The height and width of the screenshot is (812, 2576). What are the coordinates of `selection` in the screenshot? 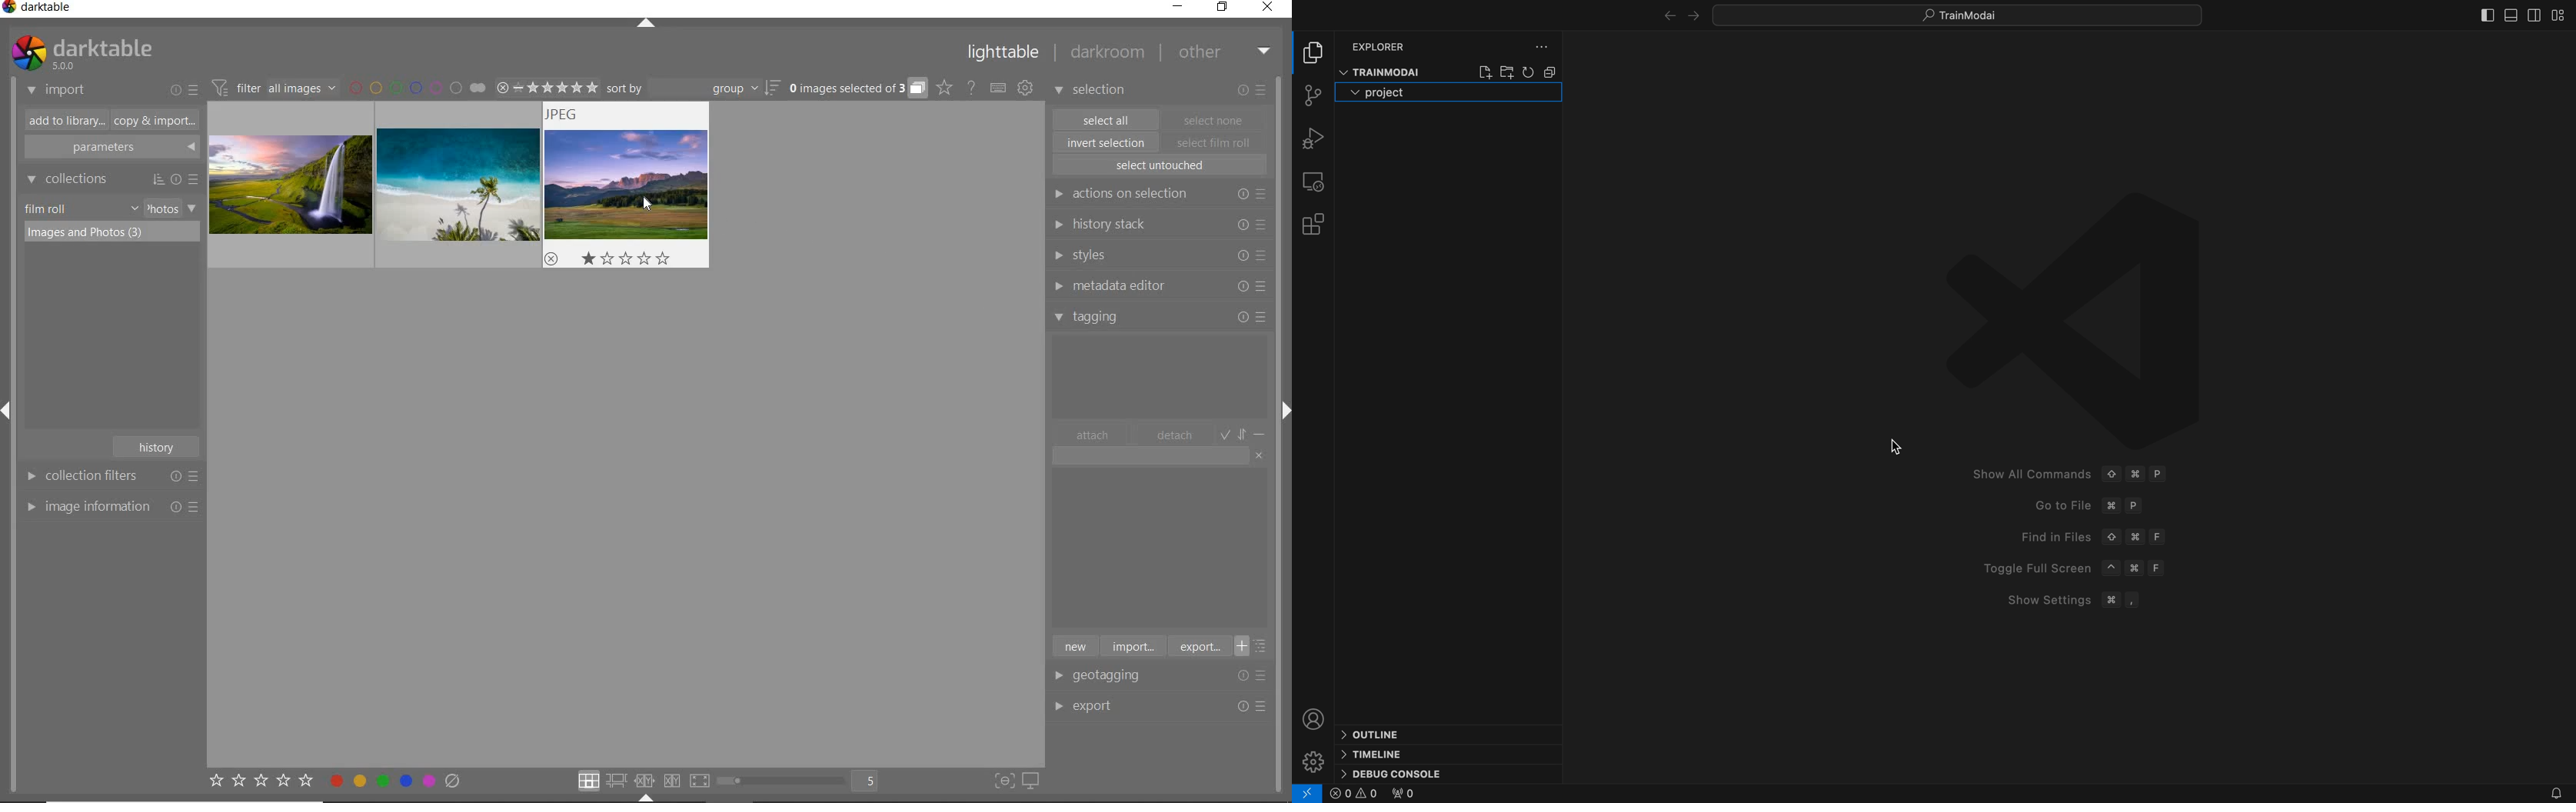 It's located at (1092, 92).